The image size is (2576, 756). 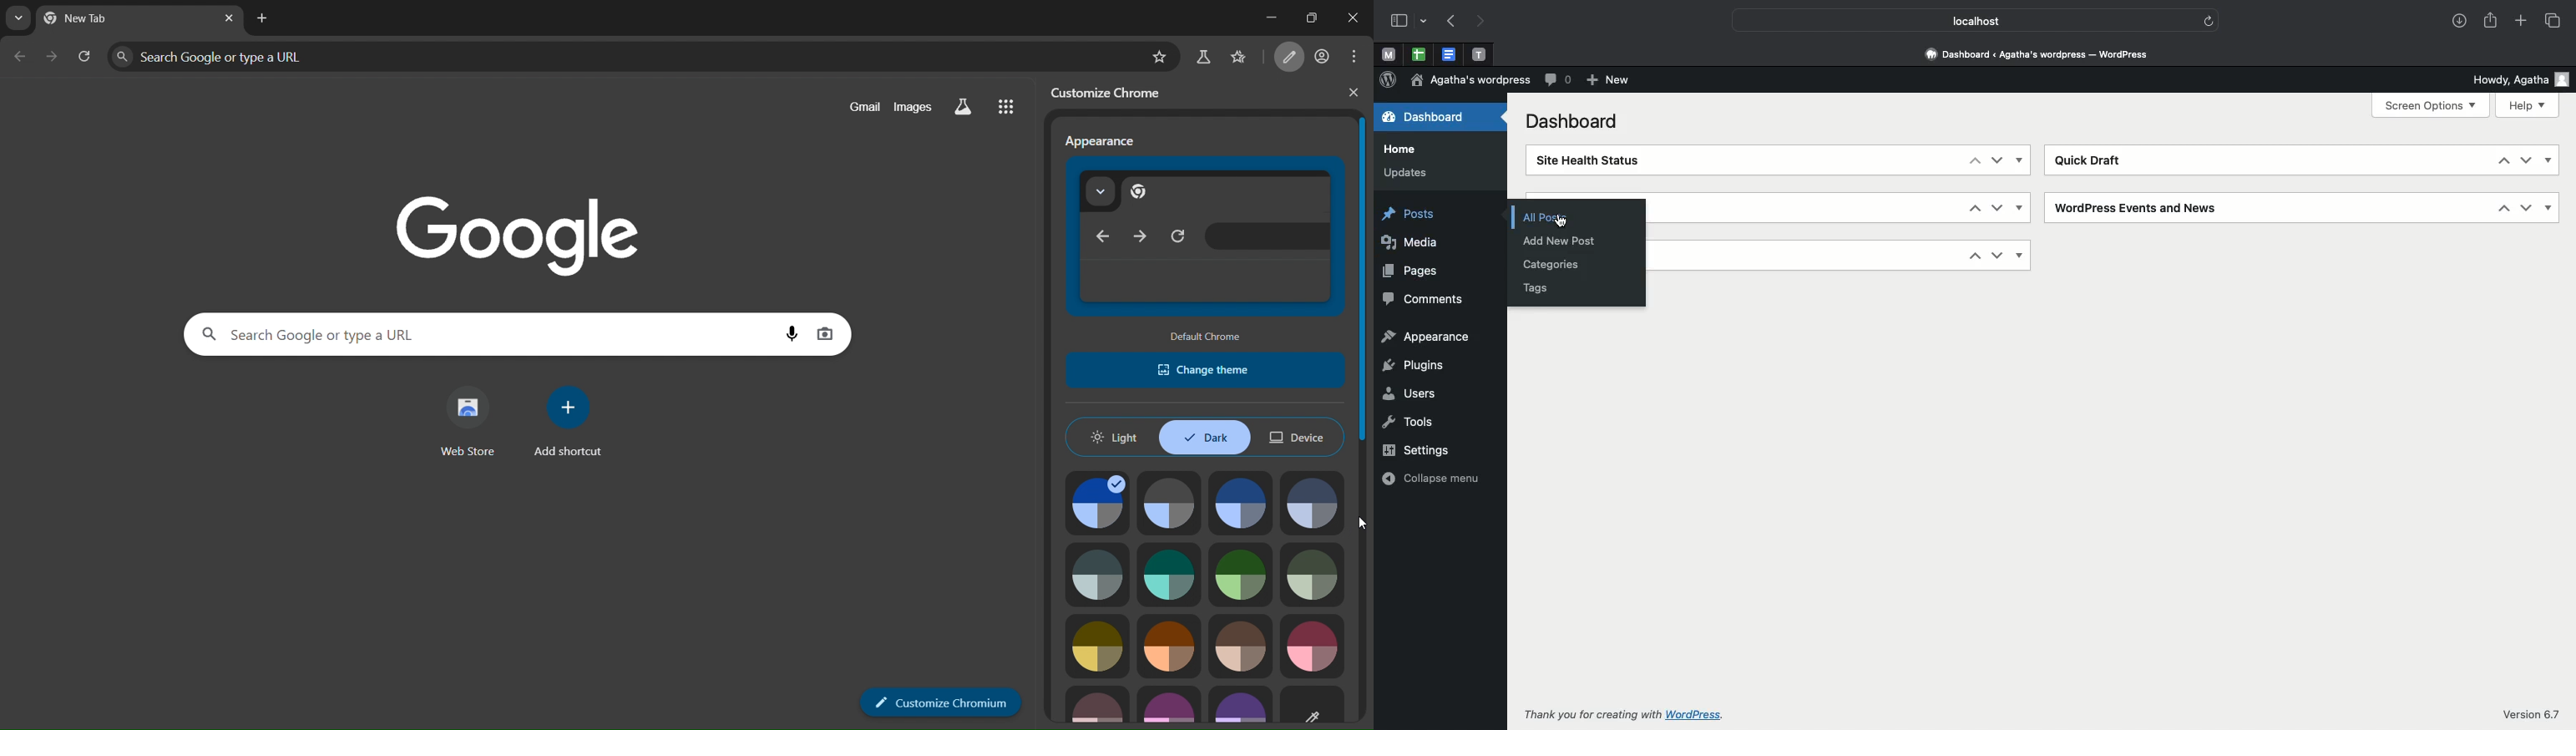 What do you see at coordinates (2549, 207) in the screenshot?
I see `Show` at bounding box center [2549, 207].